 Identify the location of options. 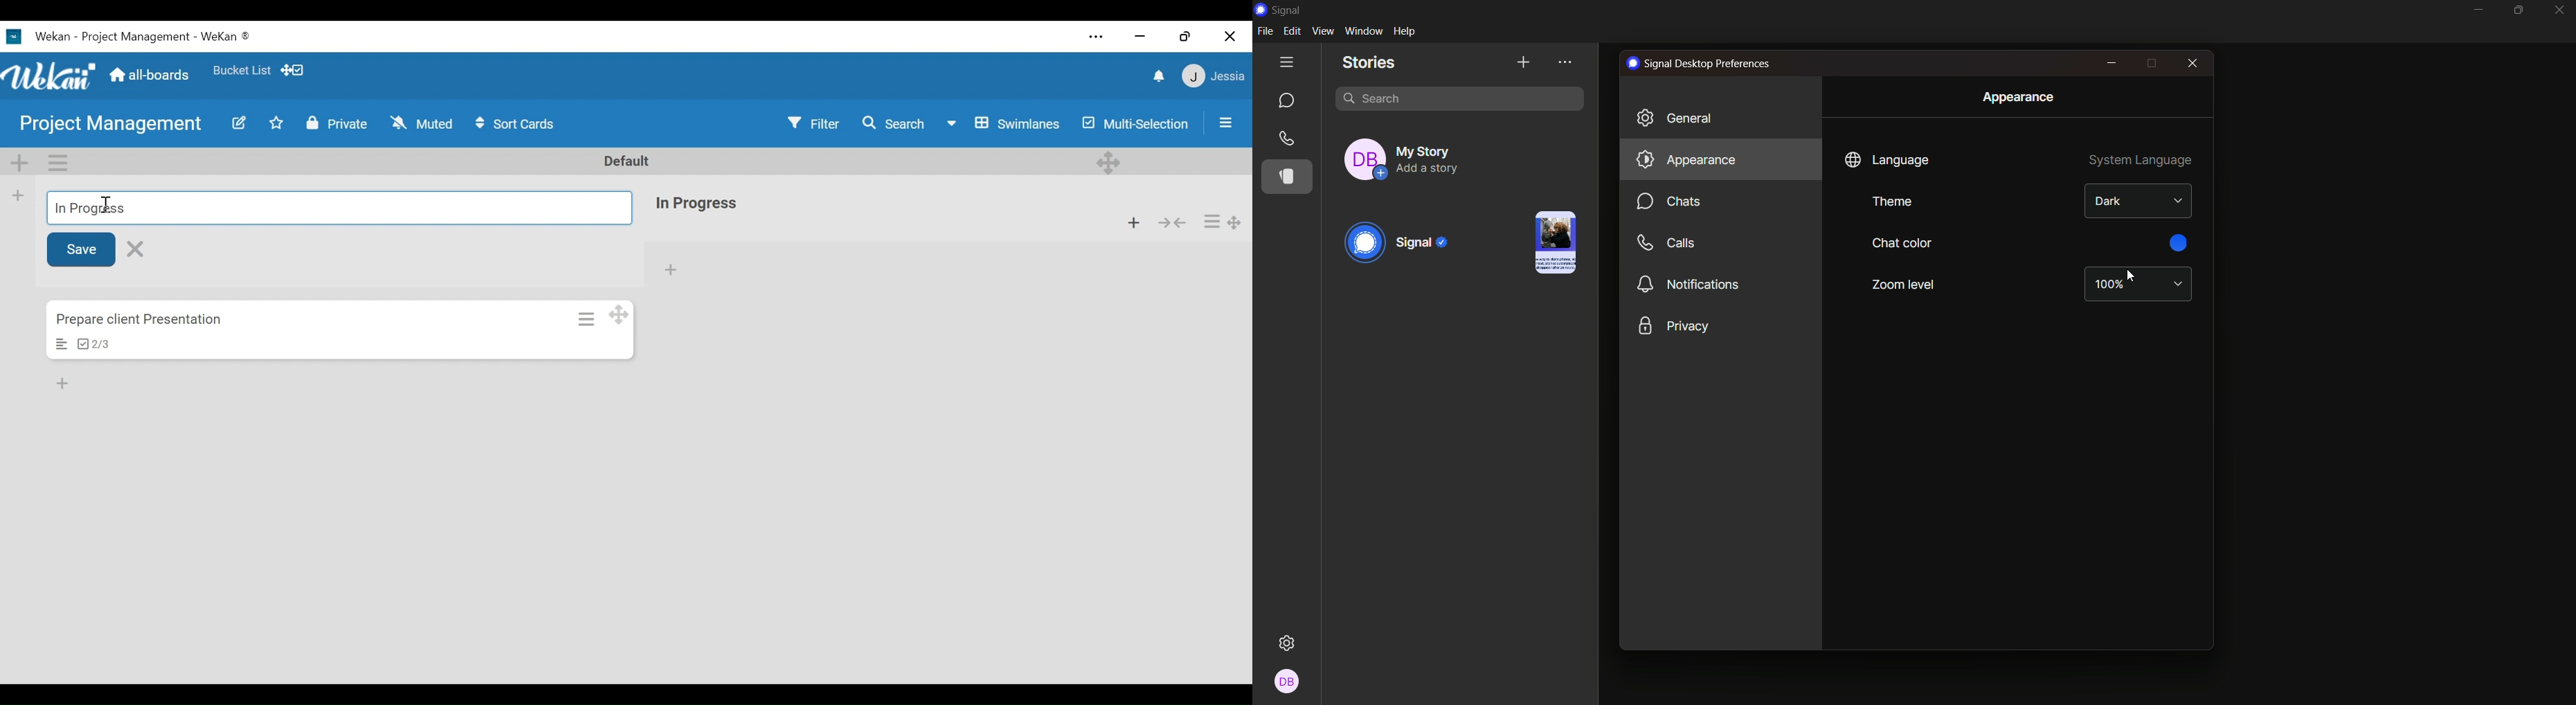
(1567, 63).